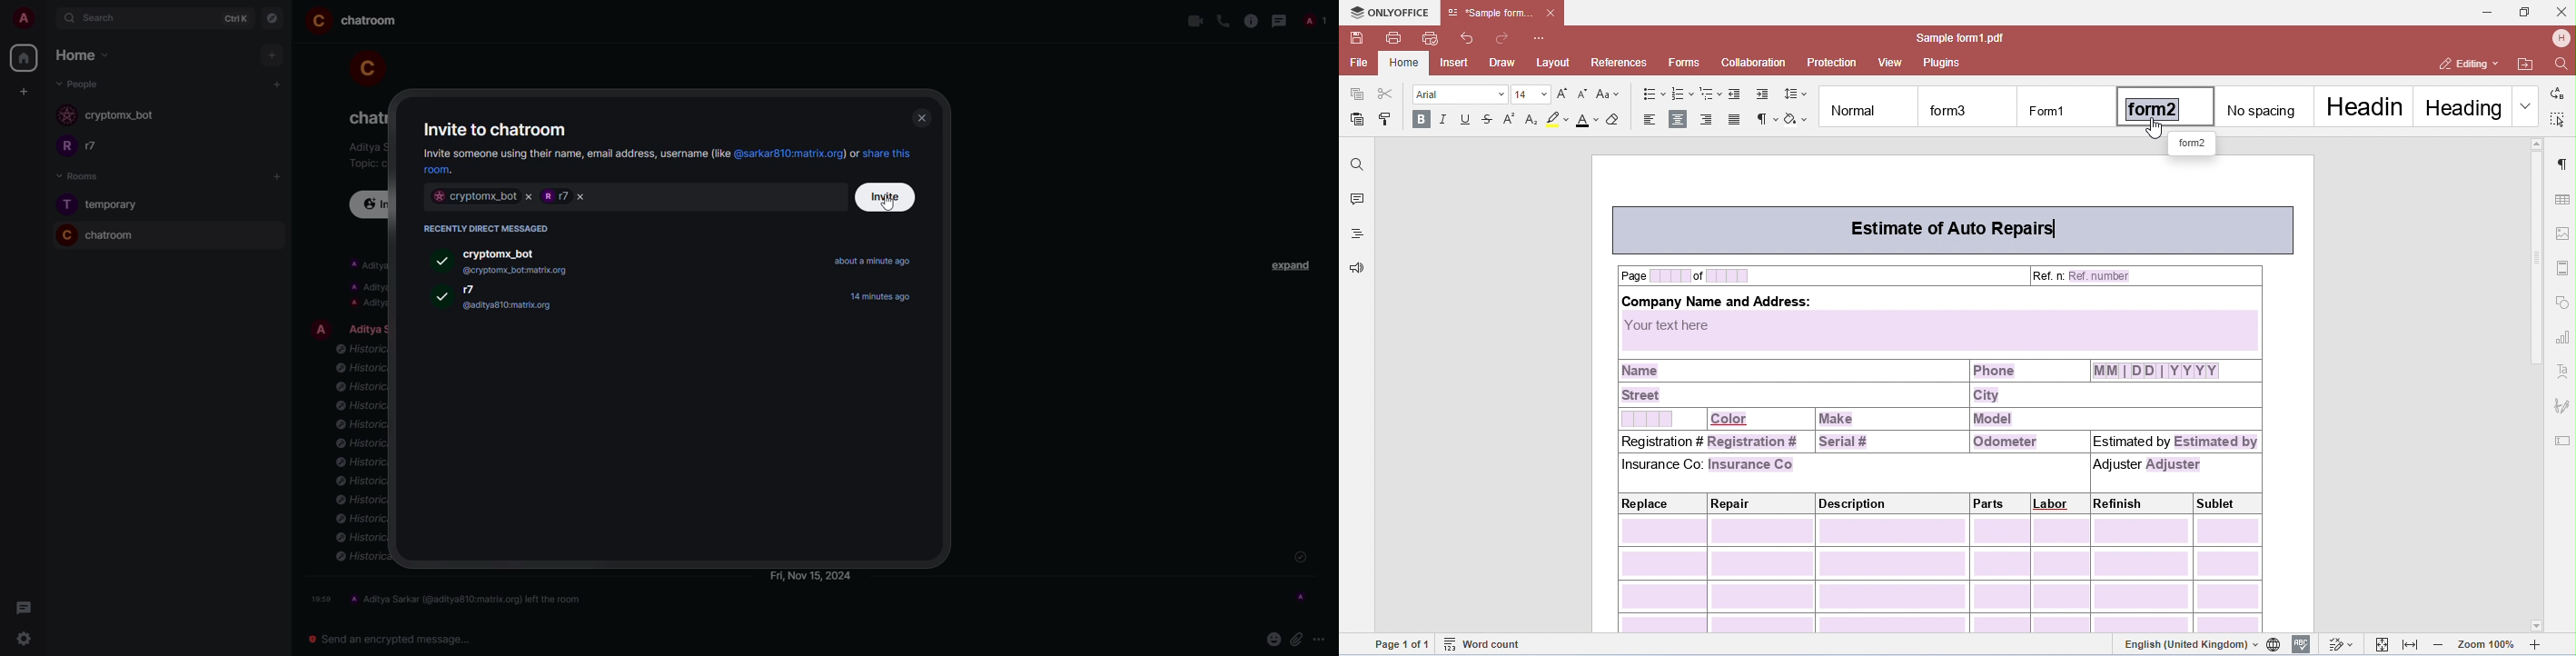  Describe the element at coordinates (66, 204) in the screenshot. I see `profile` at that location.